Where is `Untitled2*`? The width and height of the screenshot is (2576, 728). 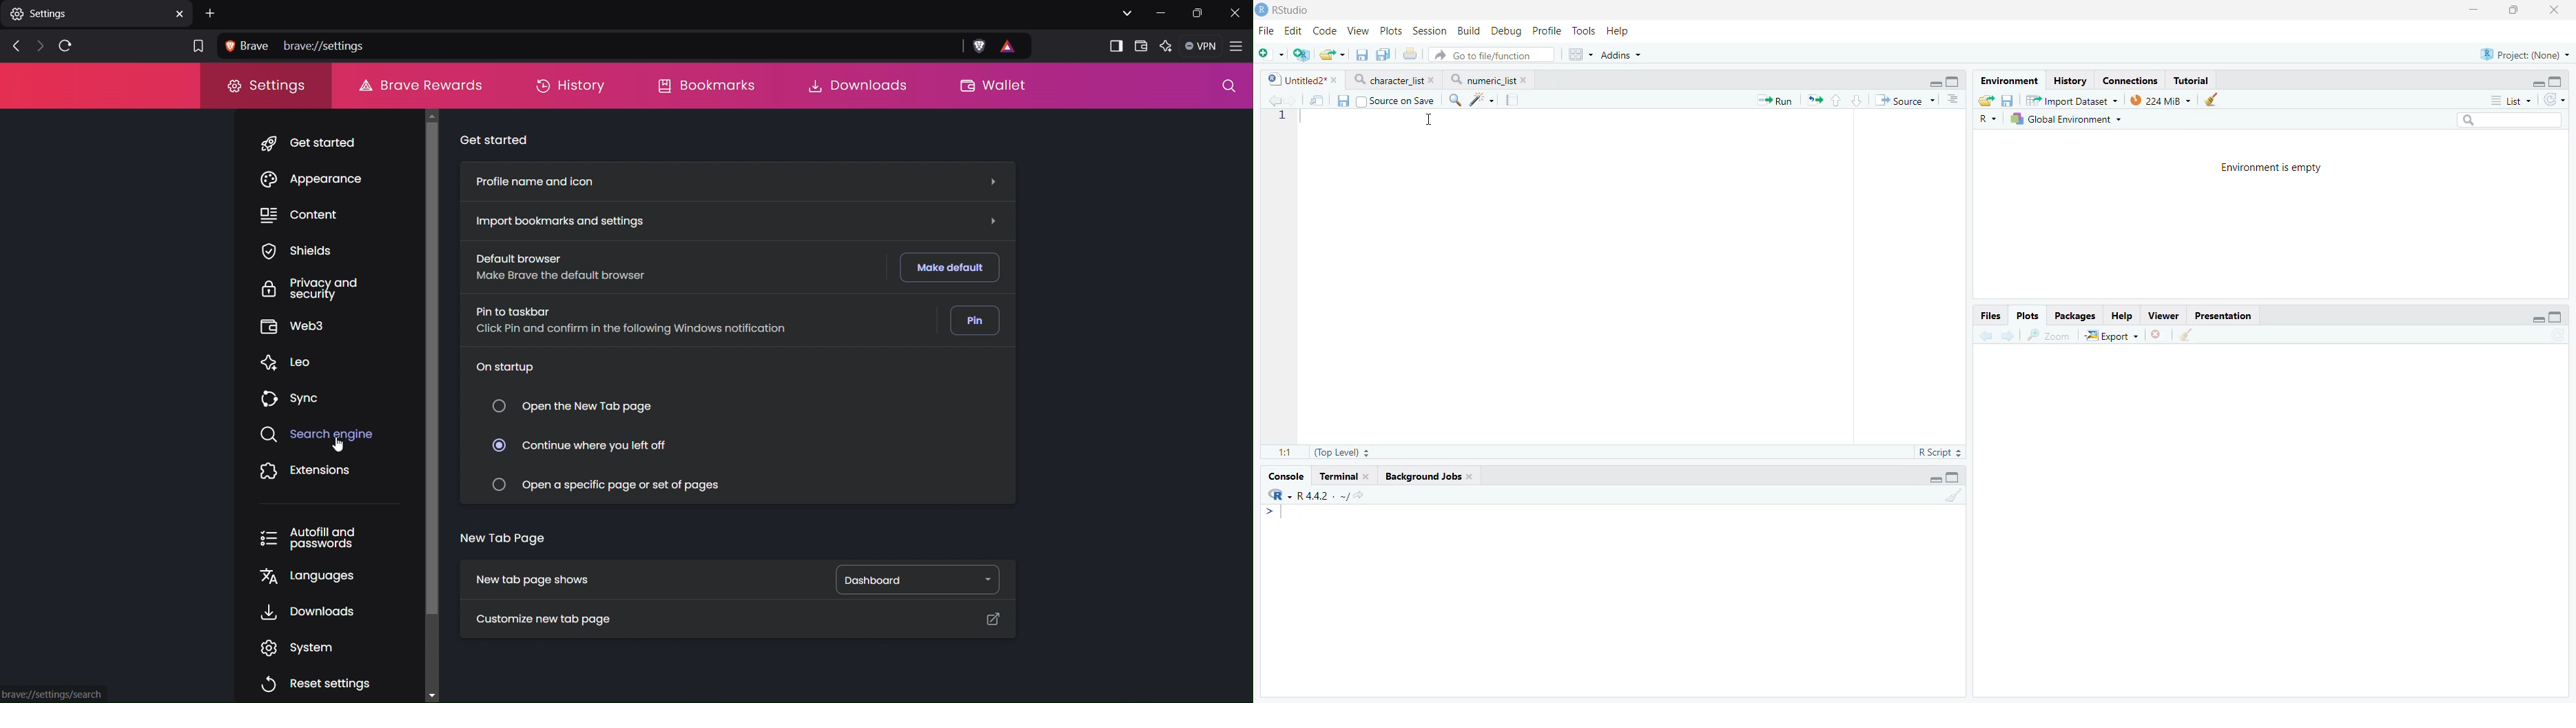 Untitled2* is located at coordinates (1301, 79).